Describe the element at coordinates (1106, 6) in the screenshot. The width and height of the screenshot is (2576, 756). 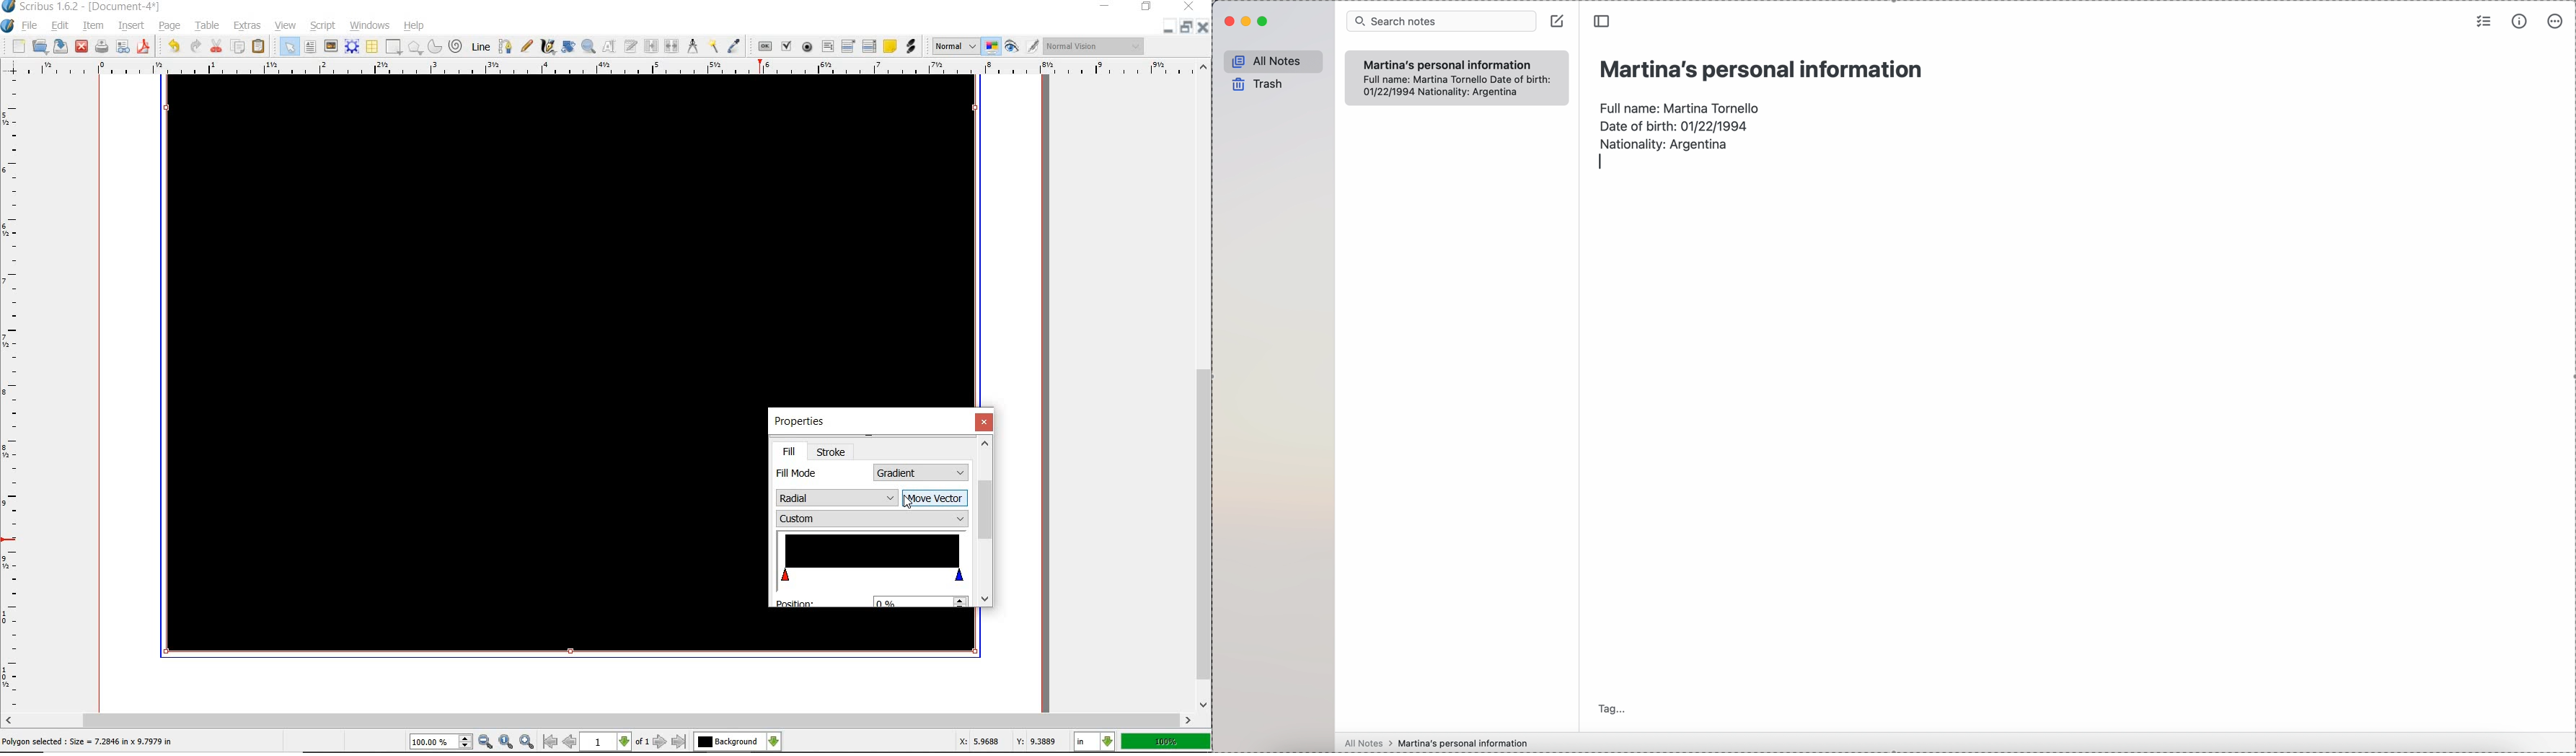
I see `minimize` at that location.